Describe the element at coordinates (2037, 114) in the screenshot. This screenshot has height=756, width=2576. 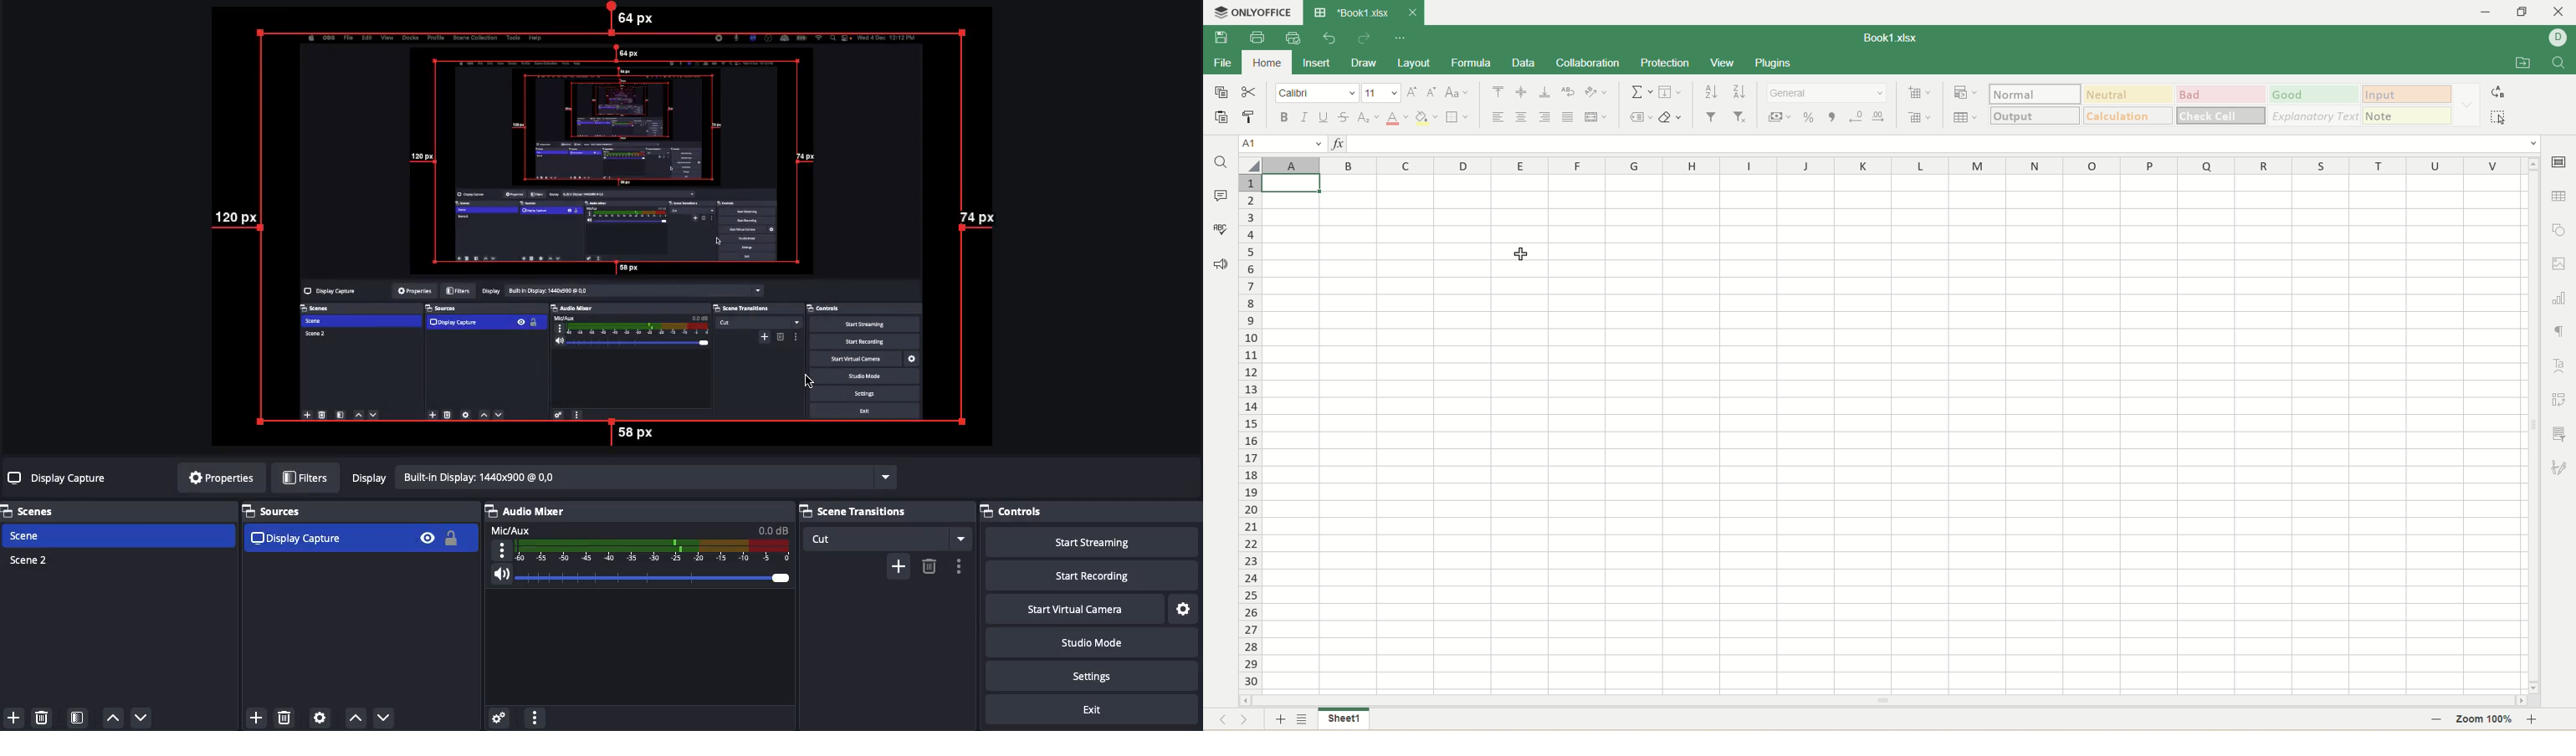
I see `output` at that location.